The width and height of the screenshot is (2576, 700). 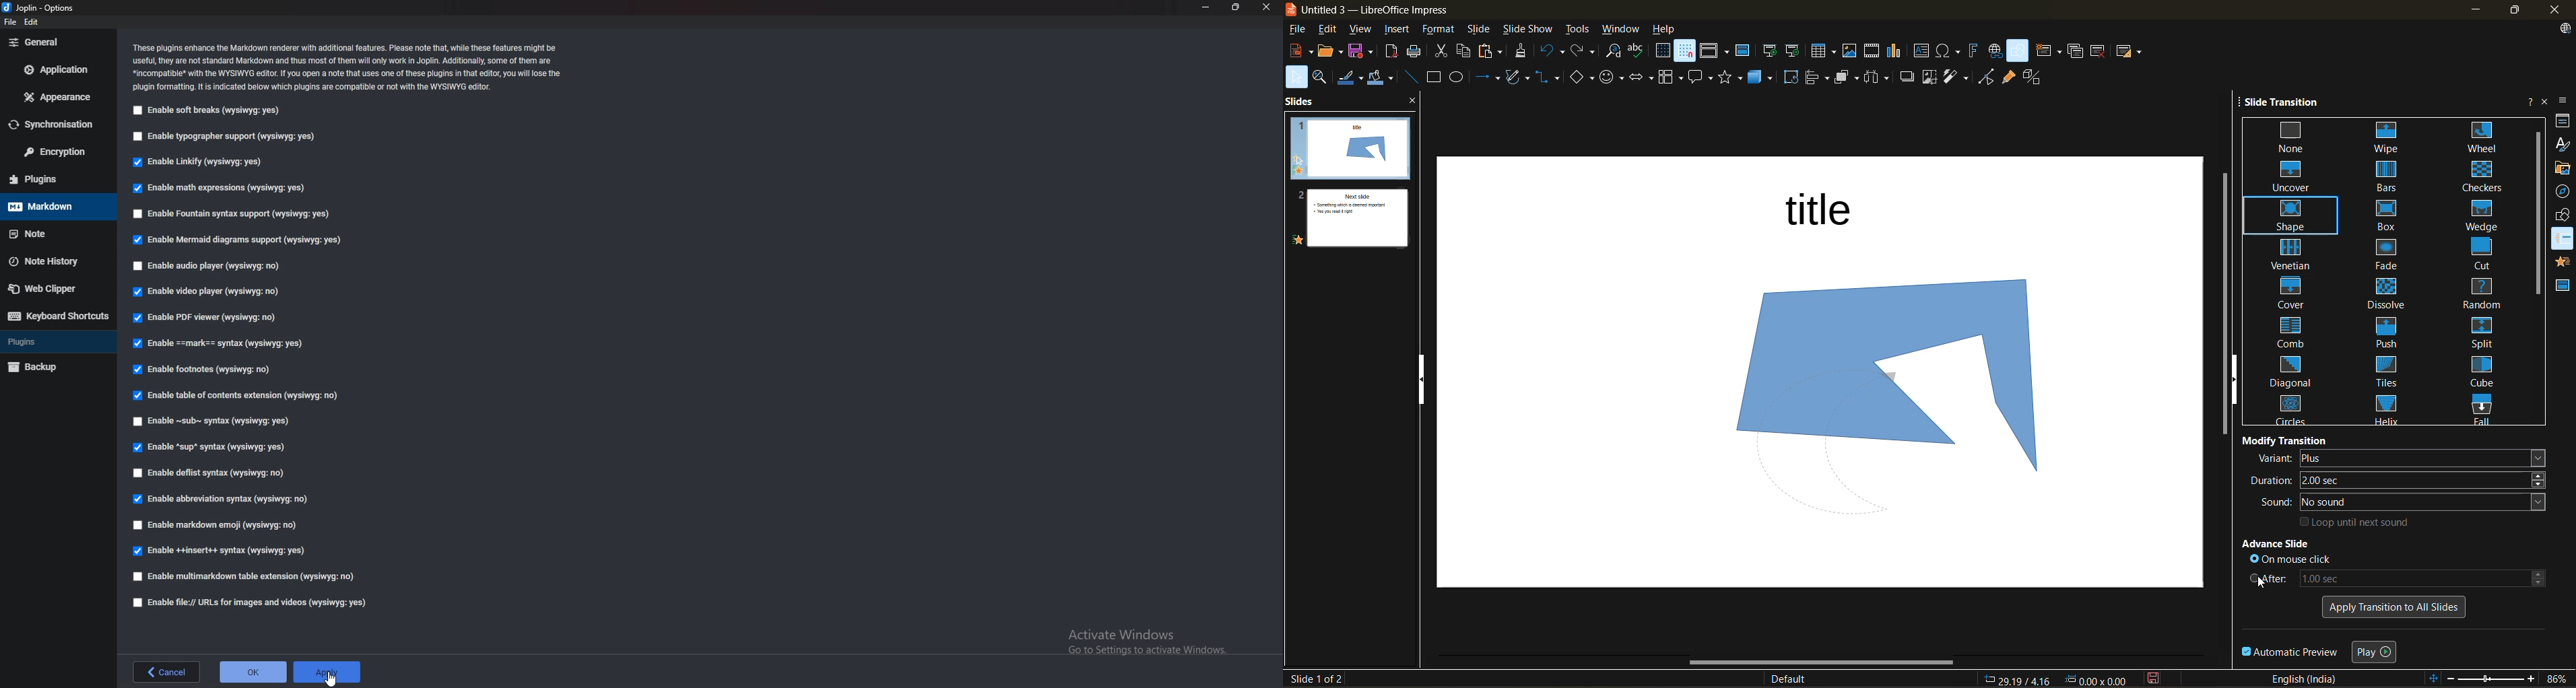 I want to click on Enable Linkify, so click(x=196, y=163).